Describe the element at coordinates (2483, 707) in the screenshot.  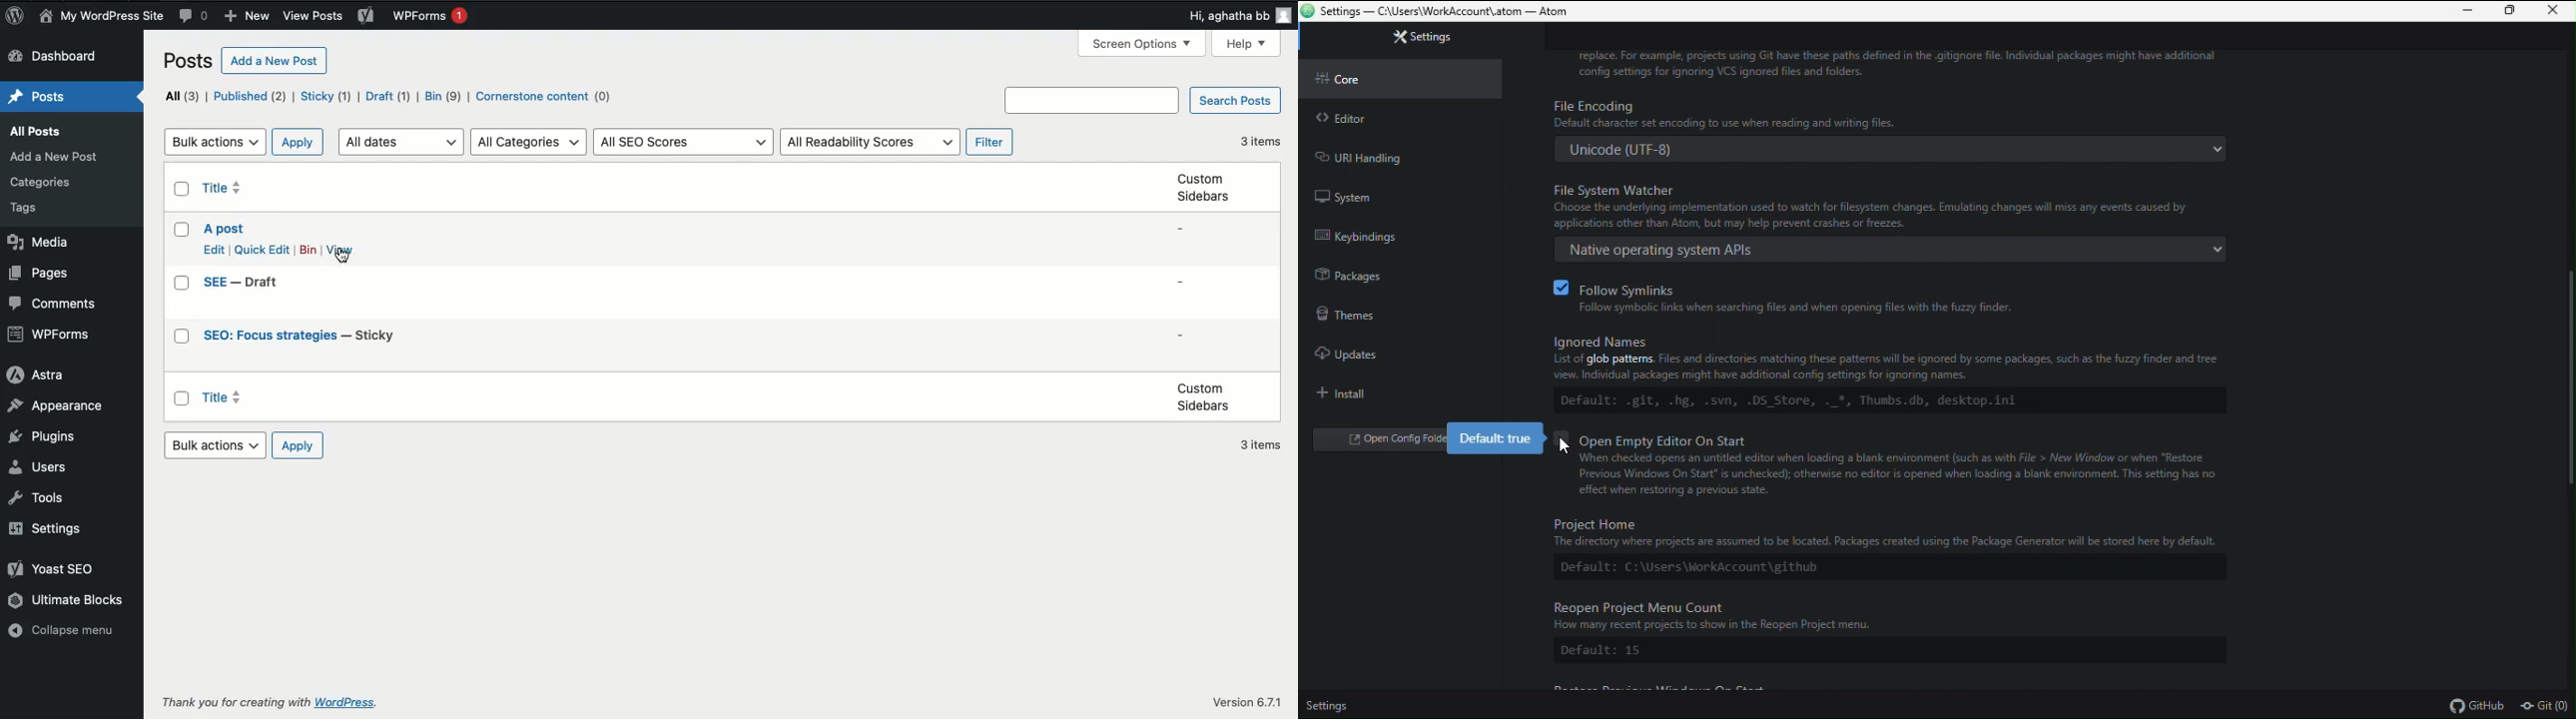
I see `github` at that location.